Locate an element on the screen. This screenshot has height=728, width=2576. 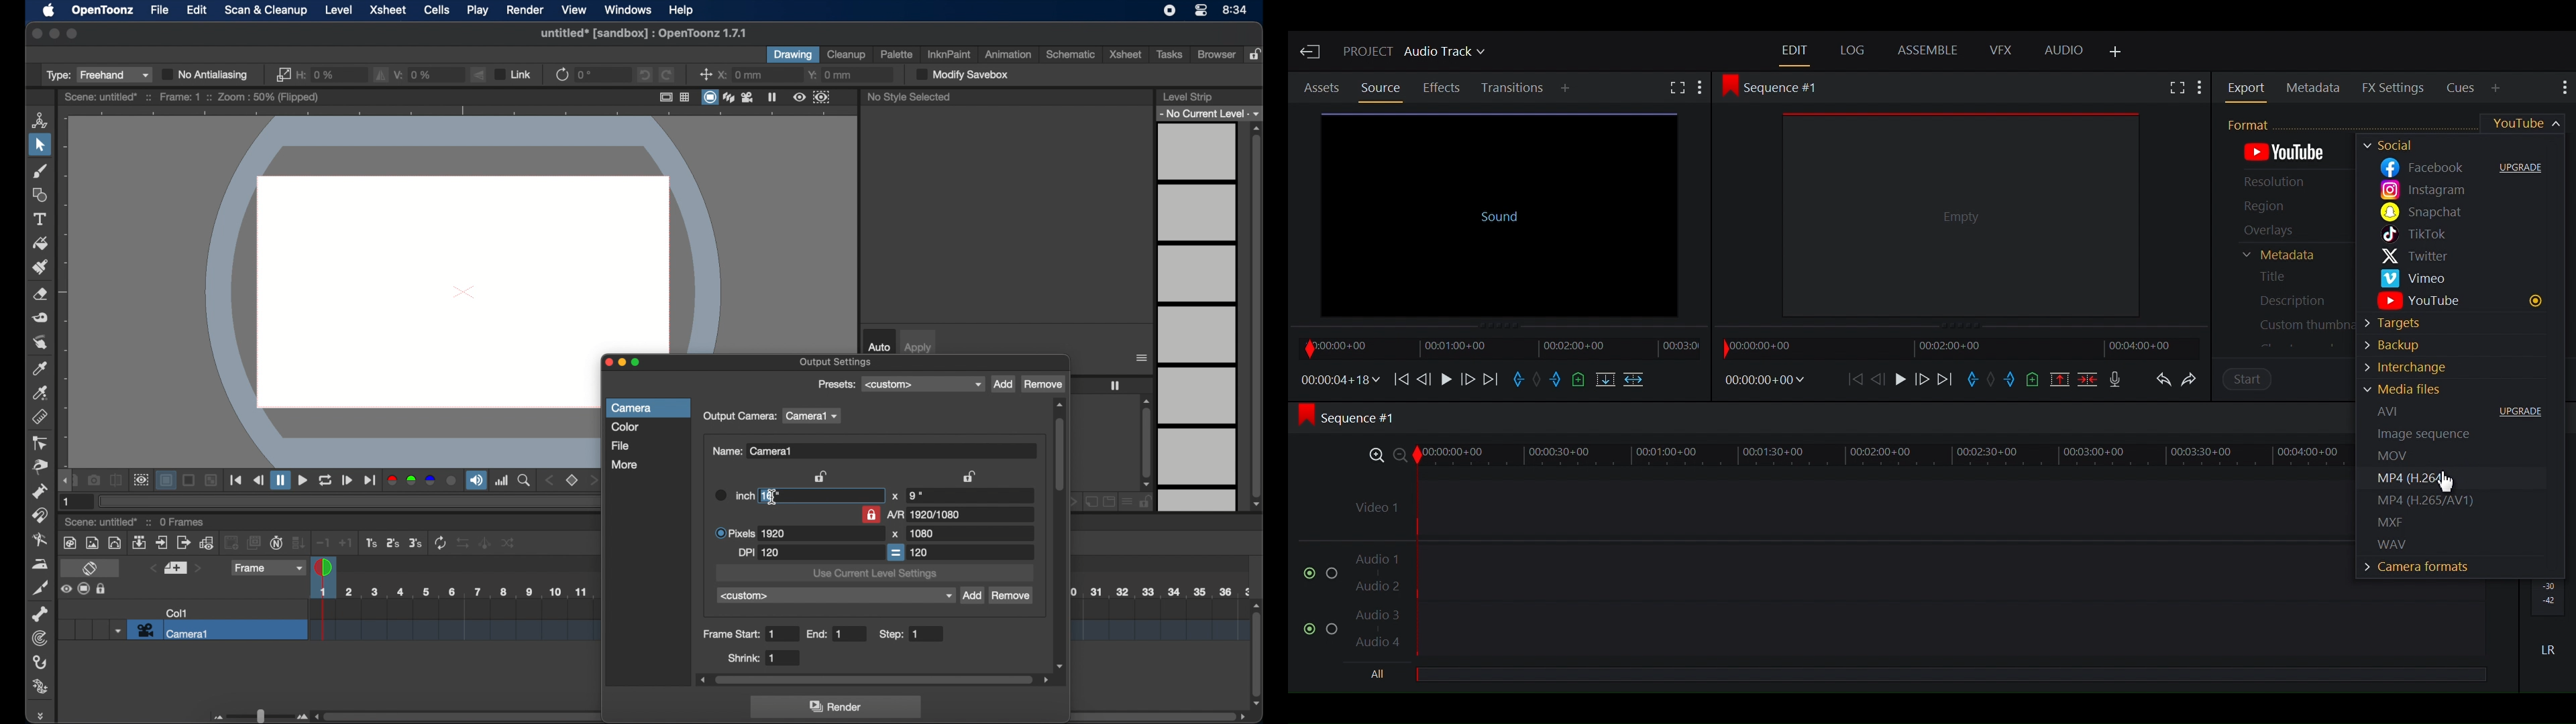
scroll box is located at coordinates (1256, 316).